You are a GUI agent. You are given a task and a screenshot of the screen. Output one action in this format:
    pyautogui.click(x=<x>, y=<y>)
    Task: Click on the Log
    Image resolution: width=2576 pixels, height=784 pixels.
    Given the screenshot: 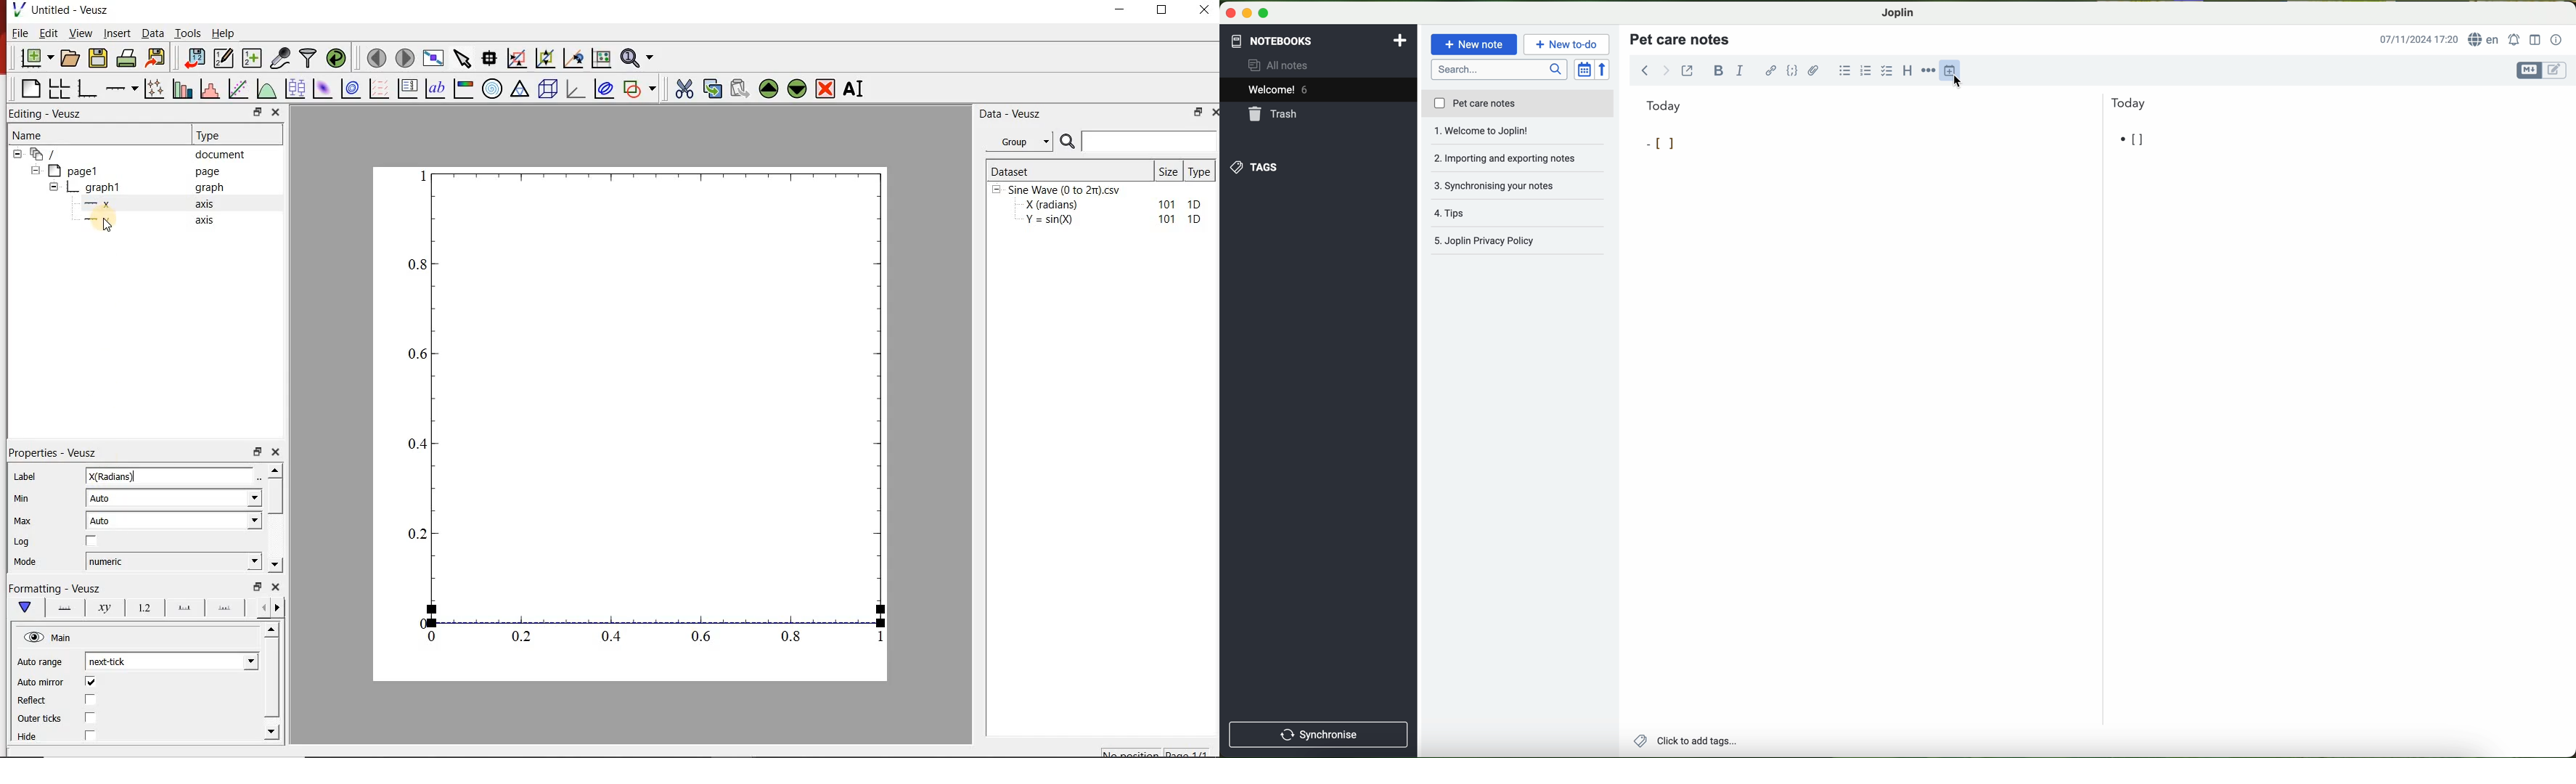 What is the action you would take?
    pyautogui.click(x=22, y=542)
    